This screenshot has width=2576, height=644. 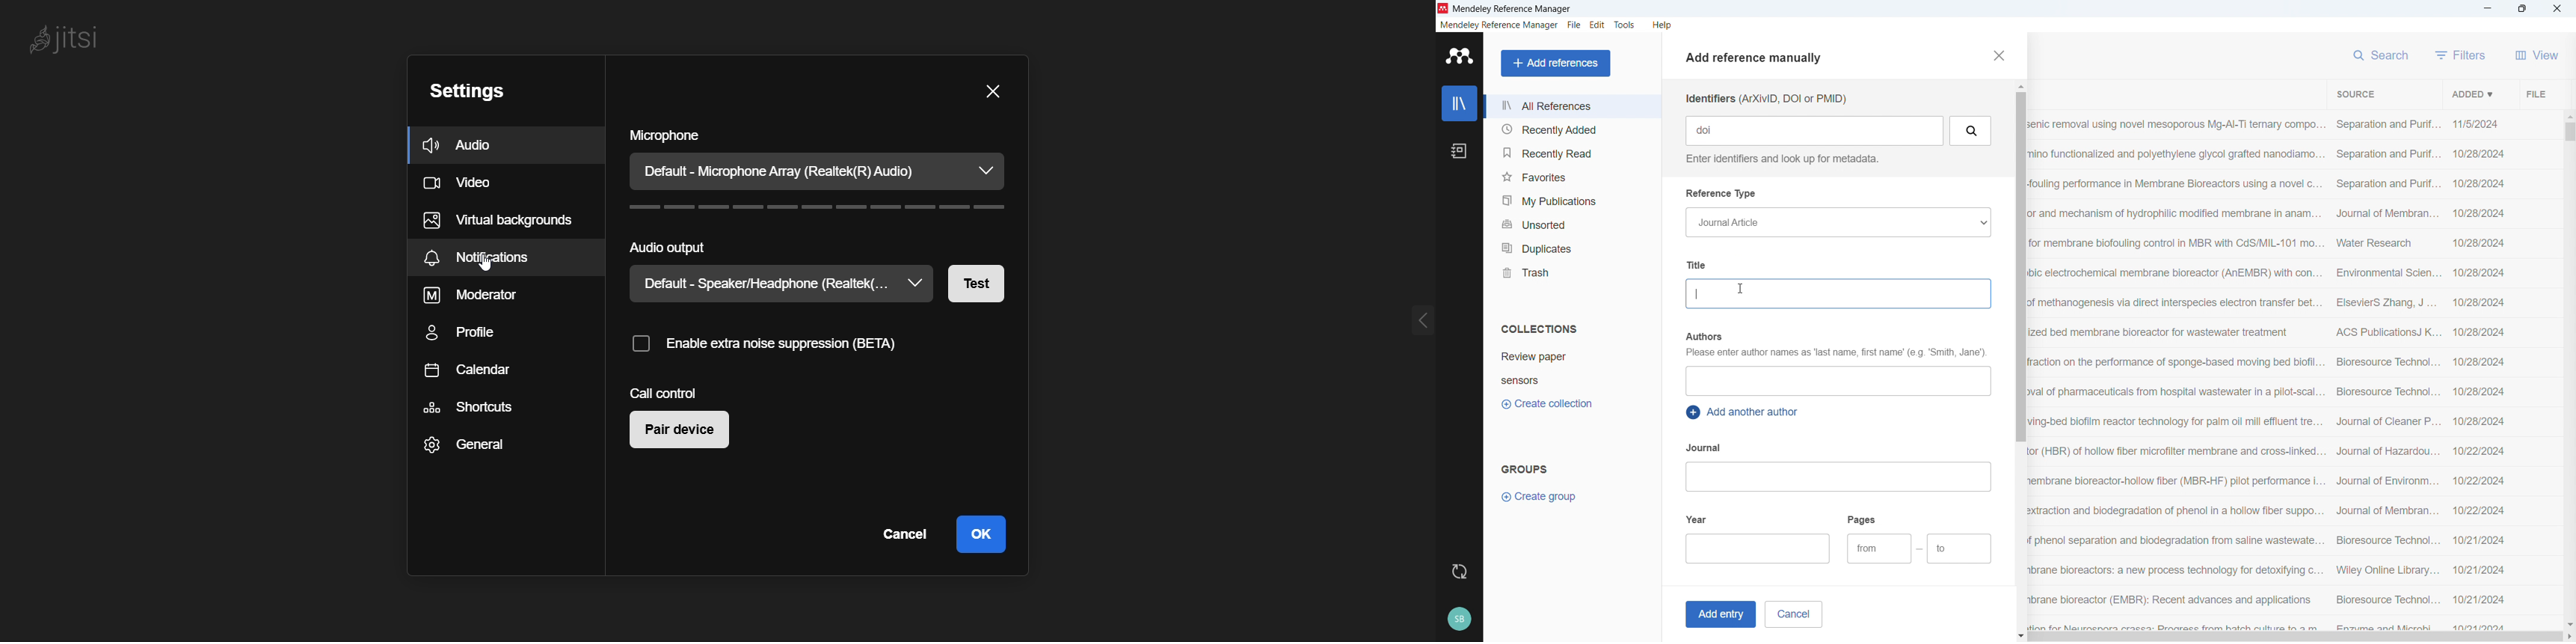 I want to click on Scroll down , so click(x=2569, y=624).